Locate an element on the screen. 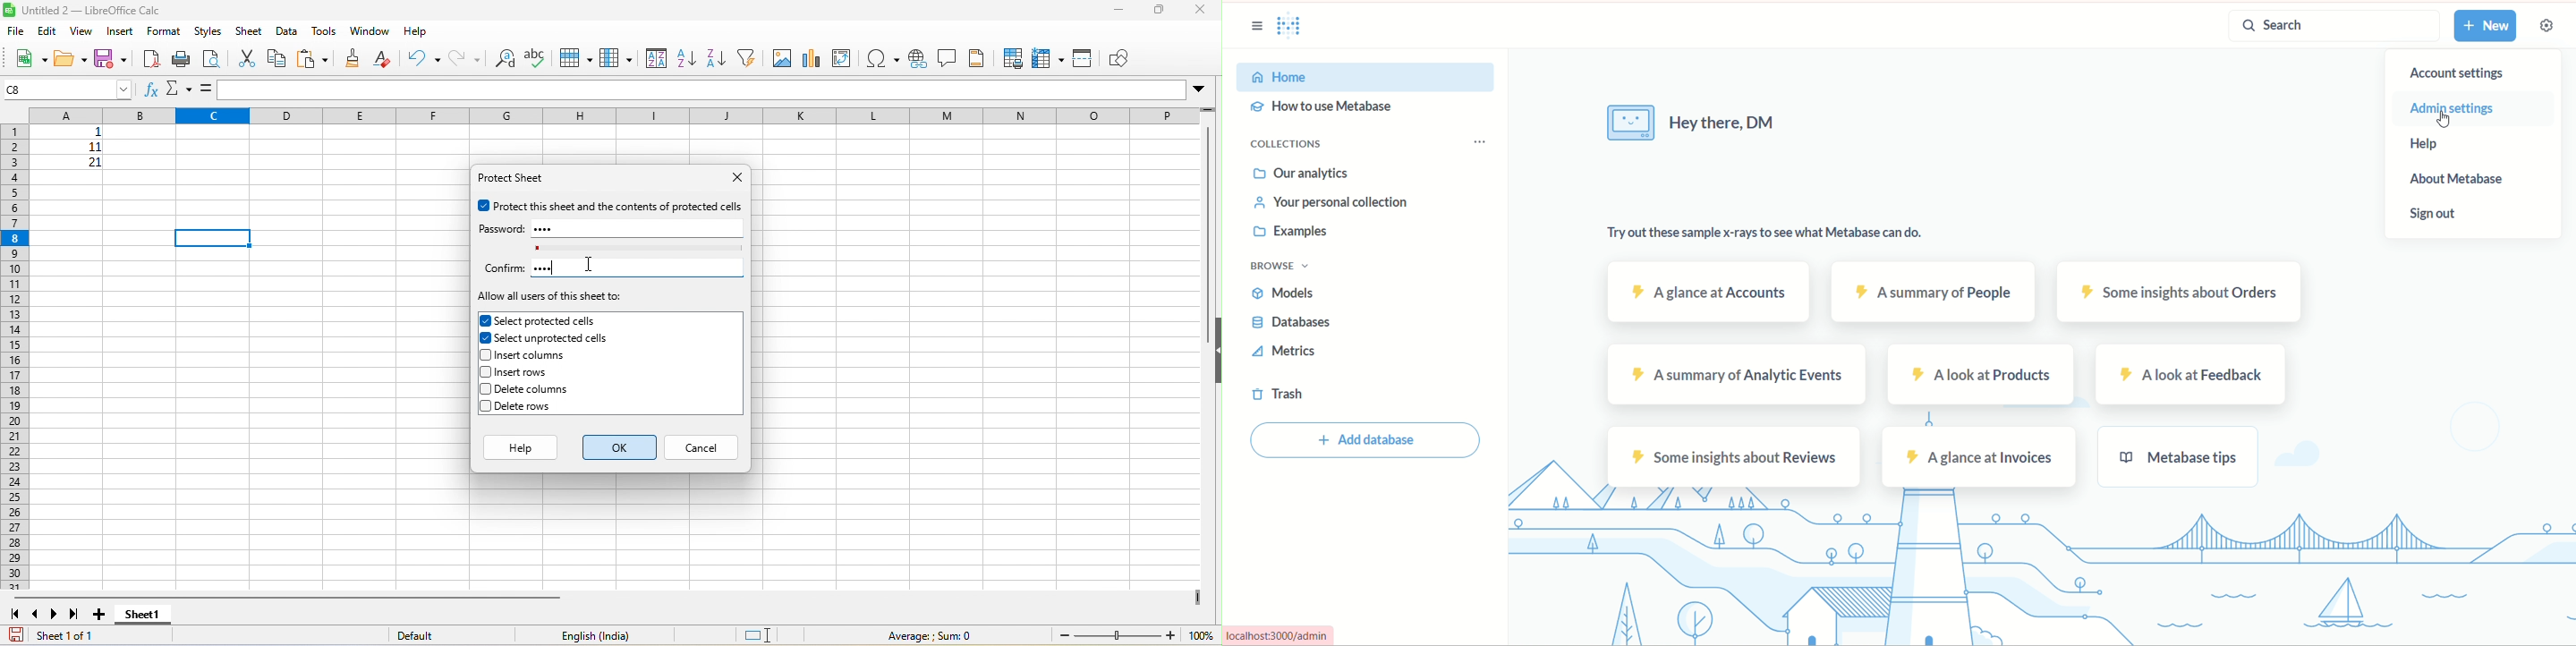  previous is located at coordinates (36, 613).